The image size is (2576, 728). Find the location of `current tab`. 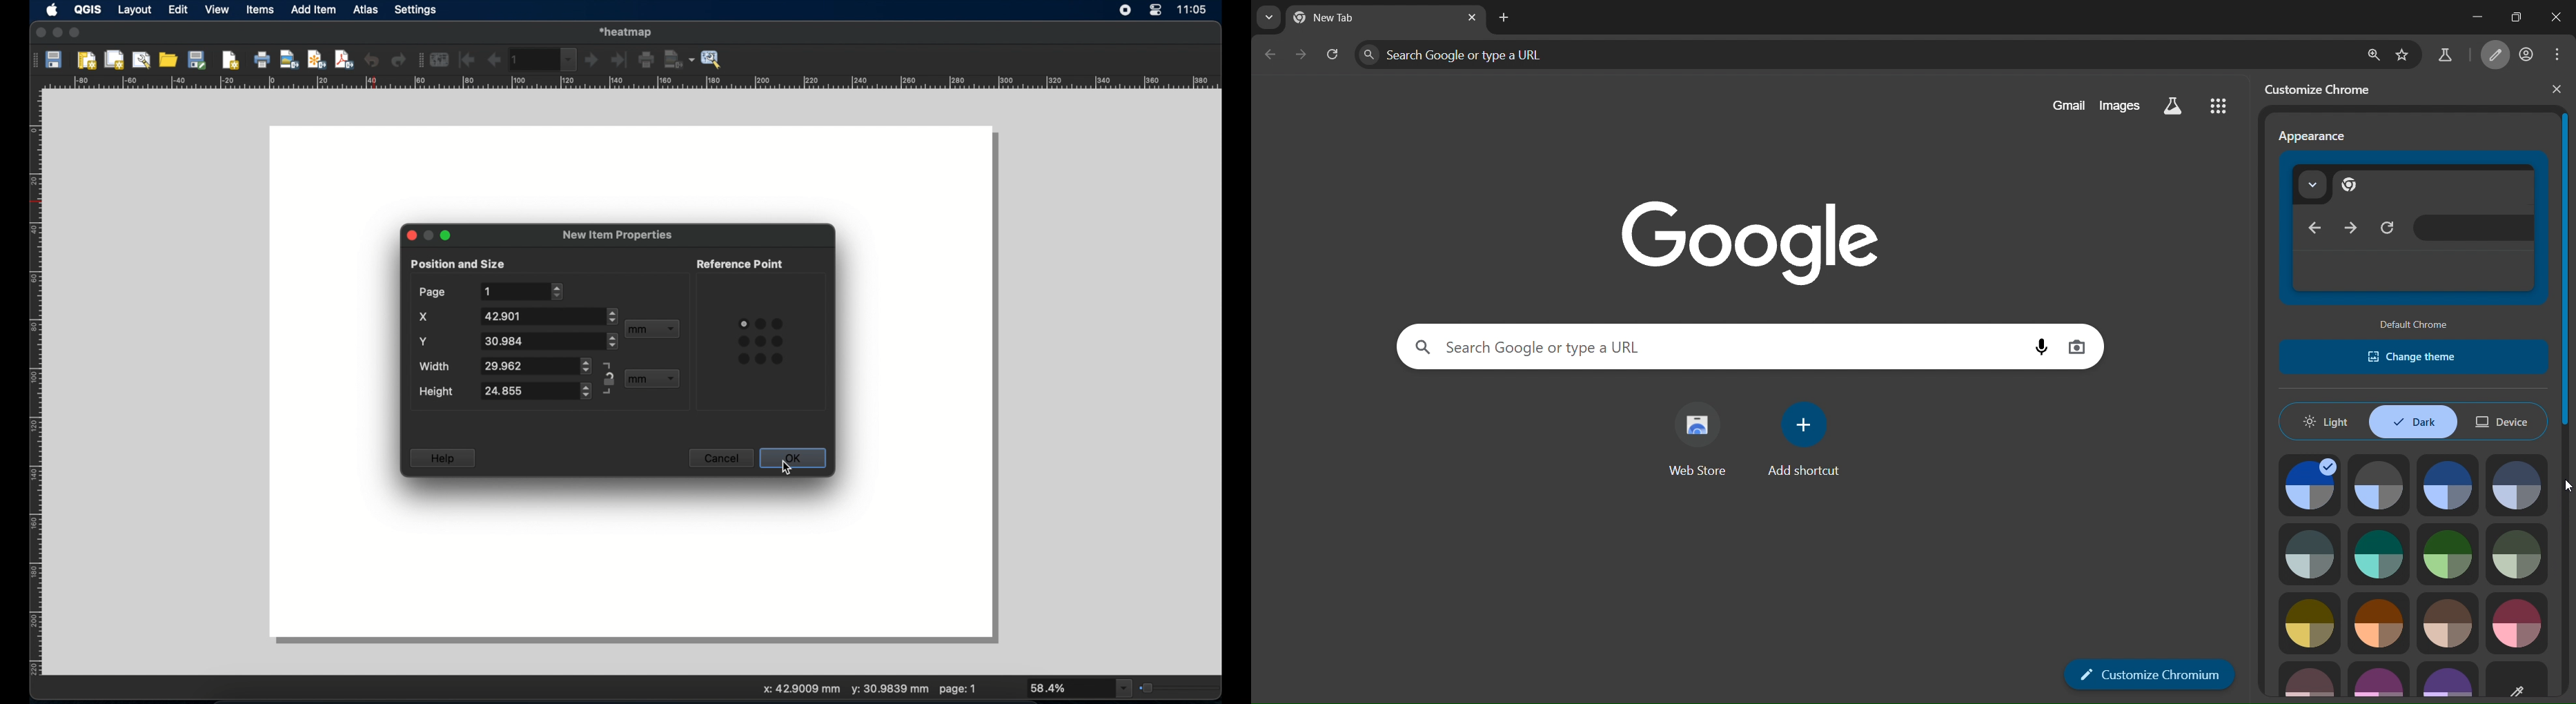

current tab is located at coordinates (1343, 20).